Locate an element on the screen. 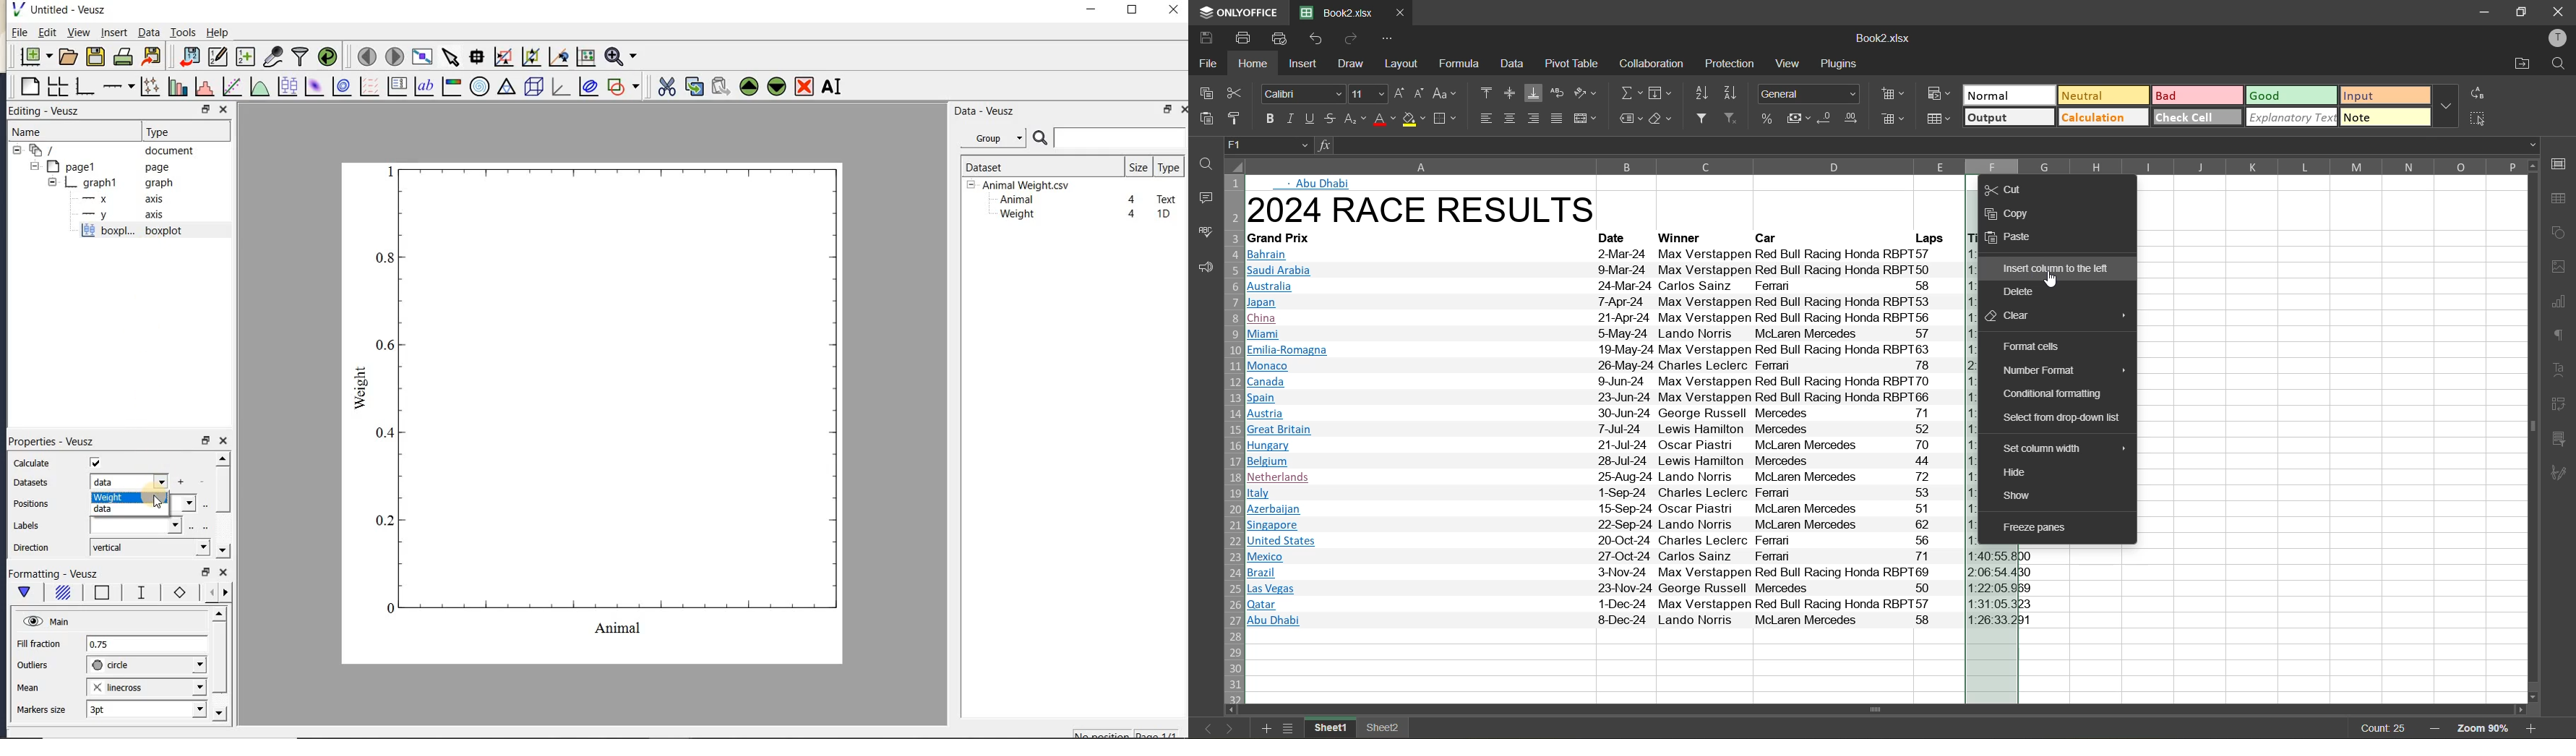 Image resolution: width=2576 pixels, height=756 pixels. Untitled-Veusz is located at coordinates (63, 10).